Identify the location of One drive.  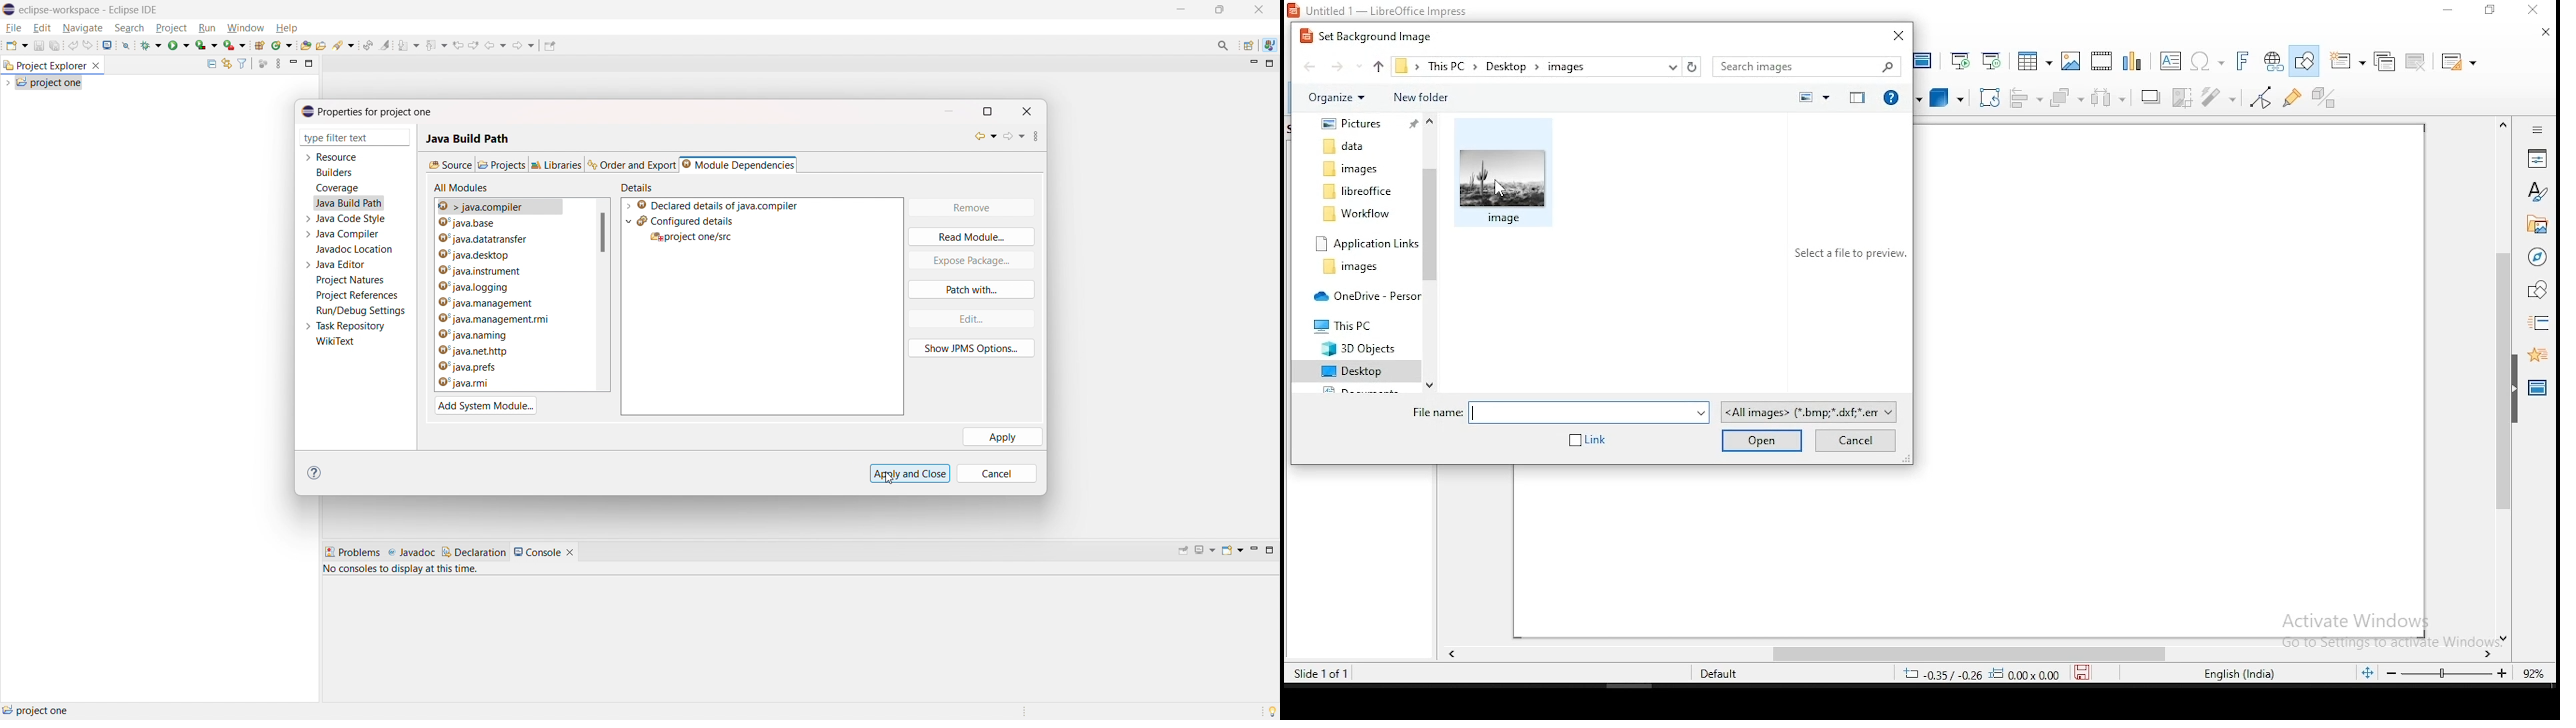
(1361, 297).